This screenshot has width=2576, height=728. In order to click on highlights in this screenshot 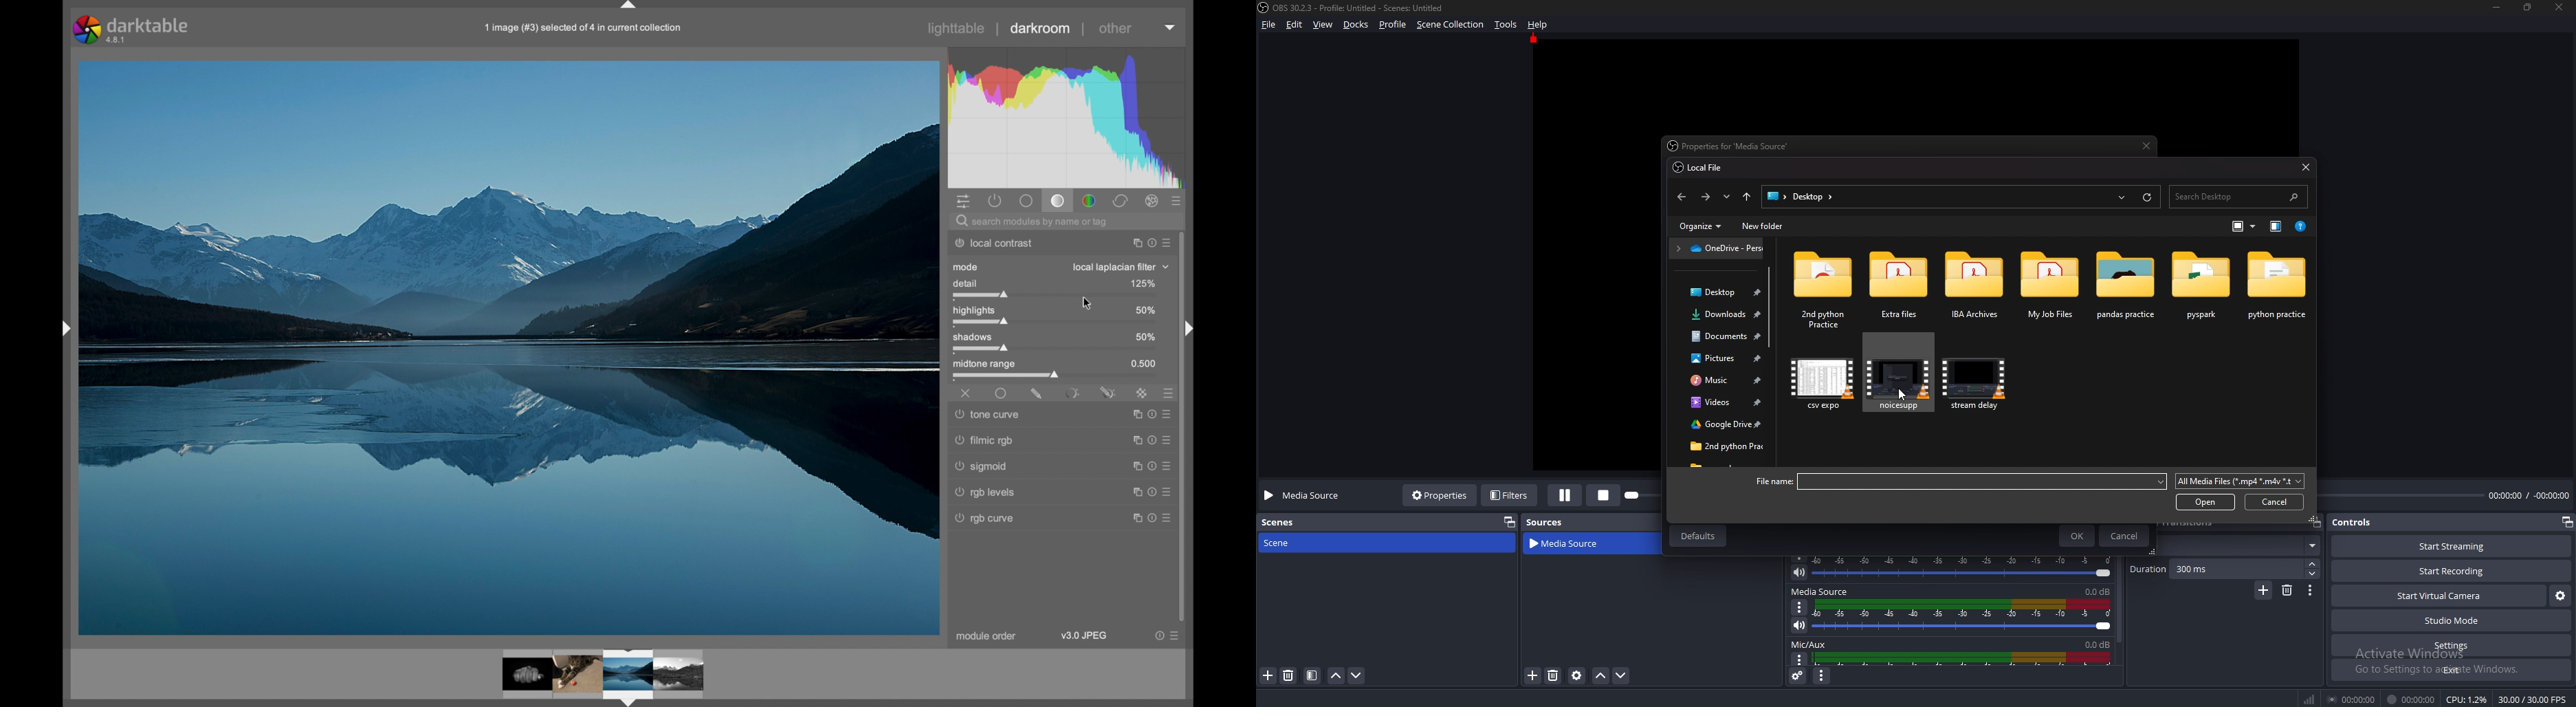, I will do `click(975, 311)`.